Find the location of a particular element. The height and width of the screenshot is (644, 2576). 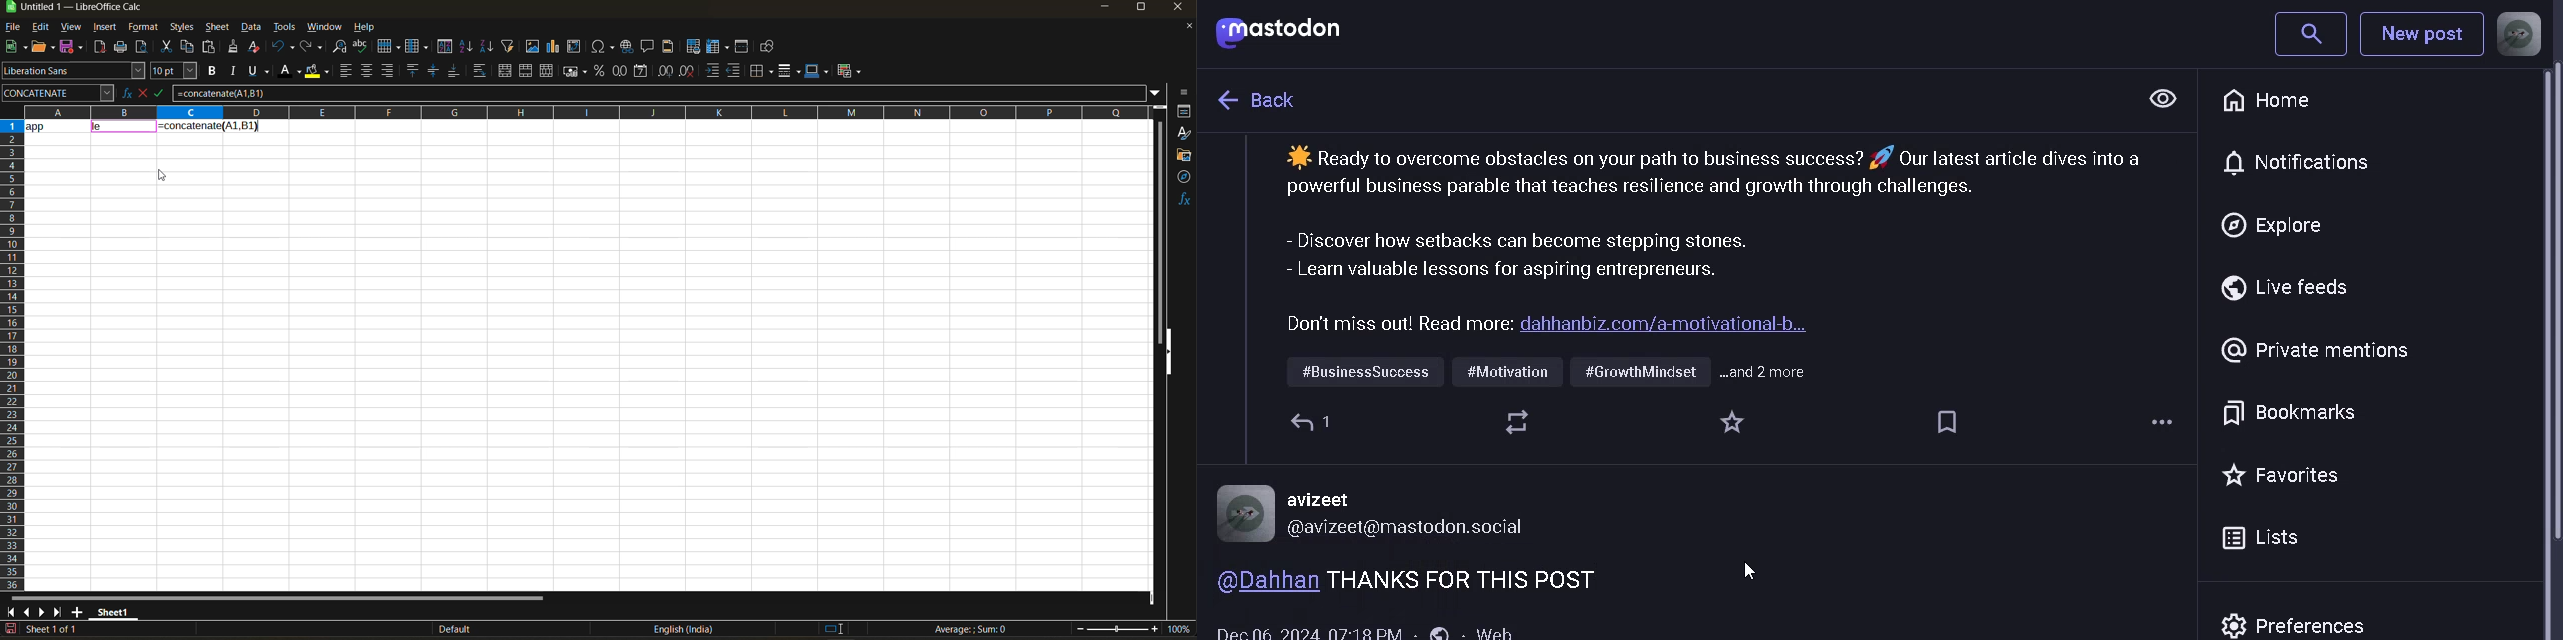

format as percent is located at coordinates (601, 71).